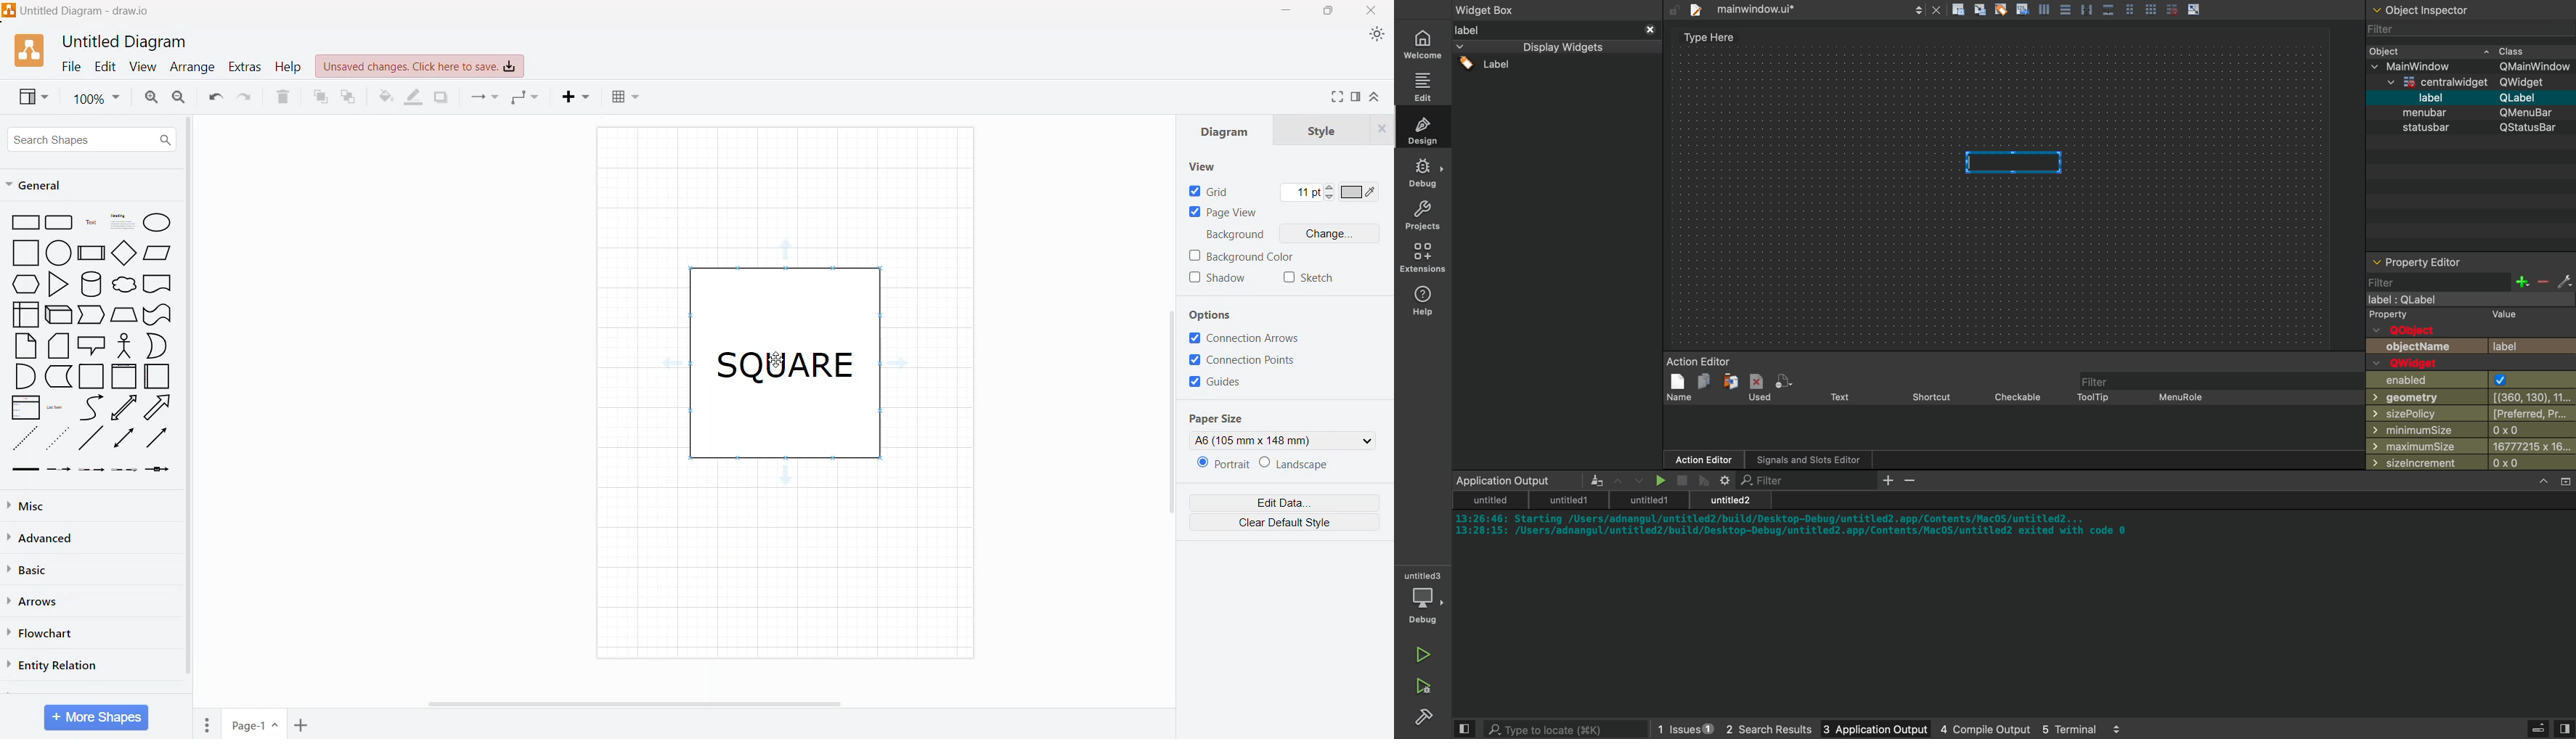 Image resolution: width=2576 pixels, height=756 pixels. I want to click on Restore Down, so click(1325, 12).